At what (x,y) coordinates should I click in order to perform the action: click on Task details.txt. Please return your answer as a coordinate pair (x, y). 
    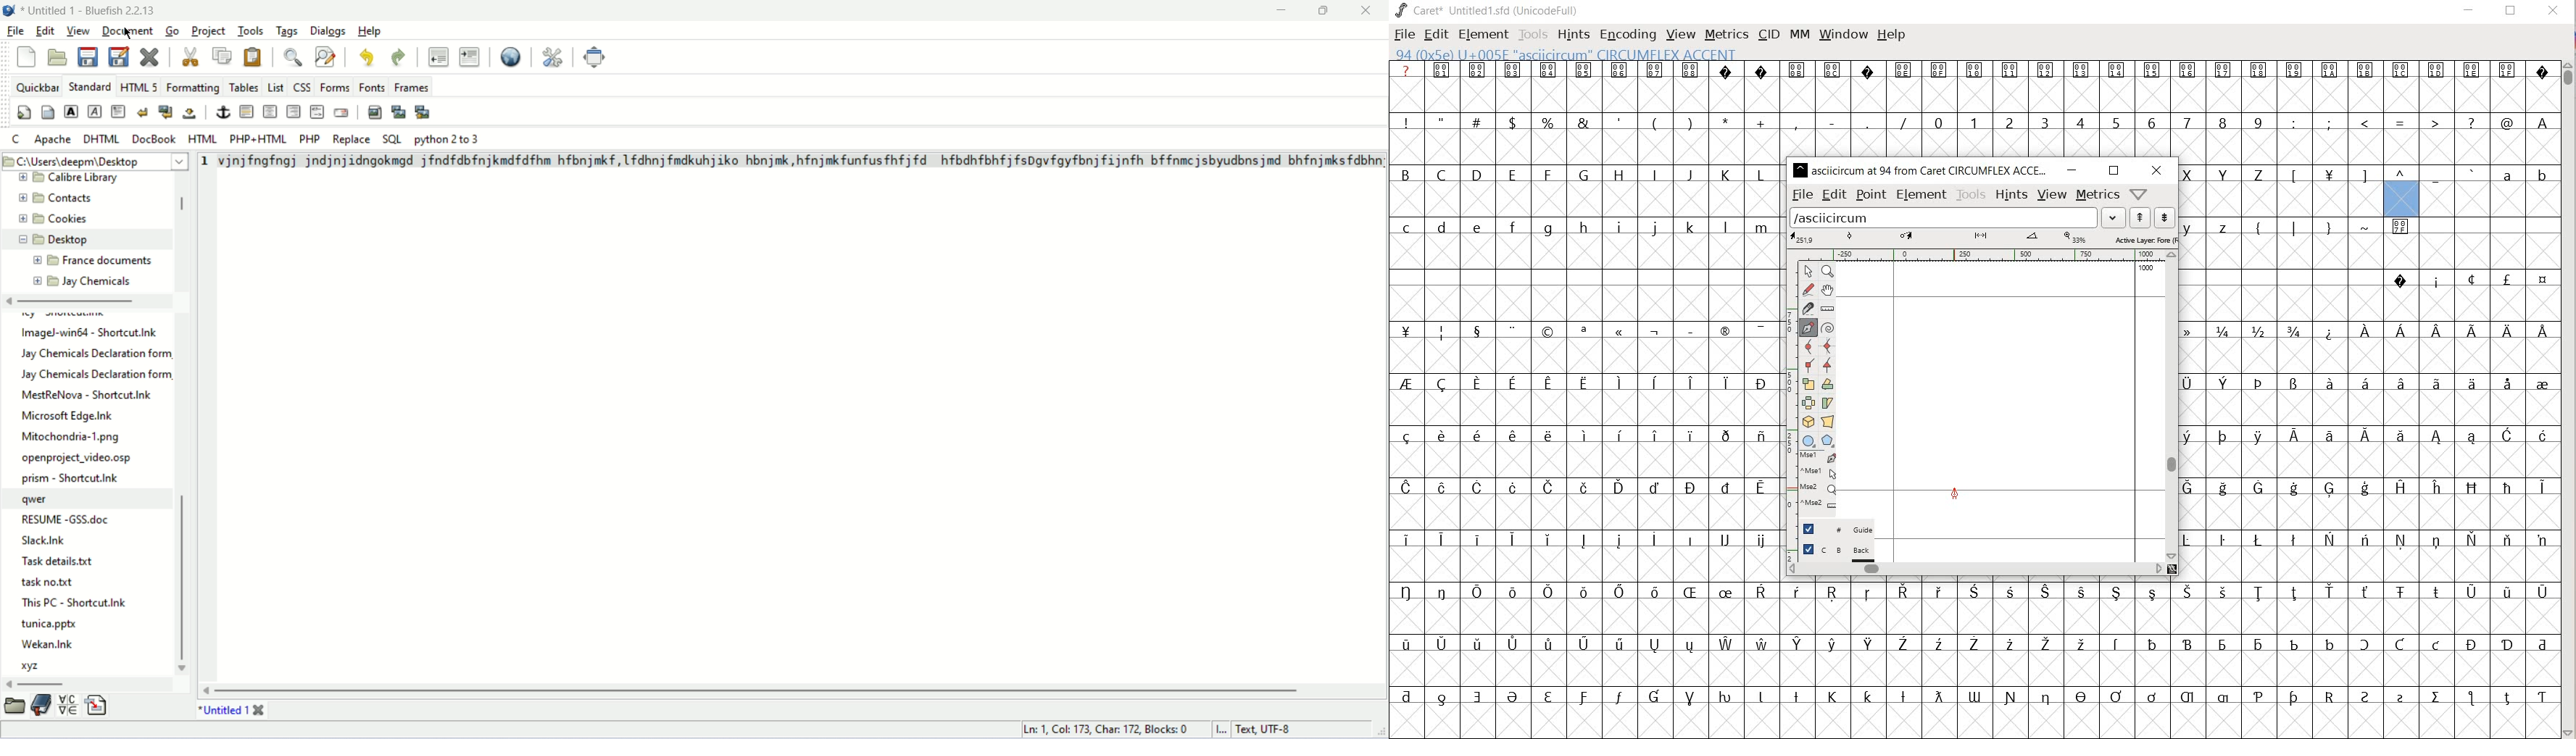
    Looking at the image, I should click on (61, 562).